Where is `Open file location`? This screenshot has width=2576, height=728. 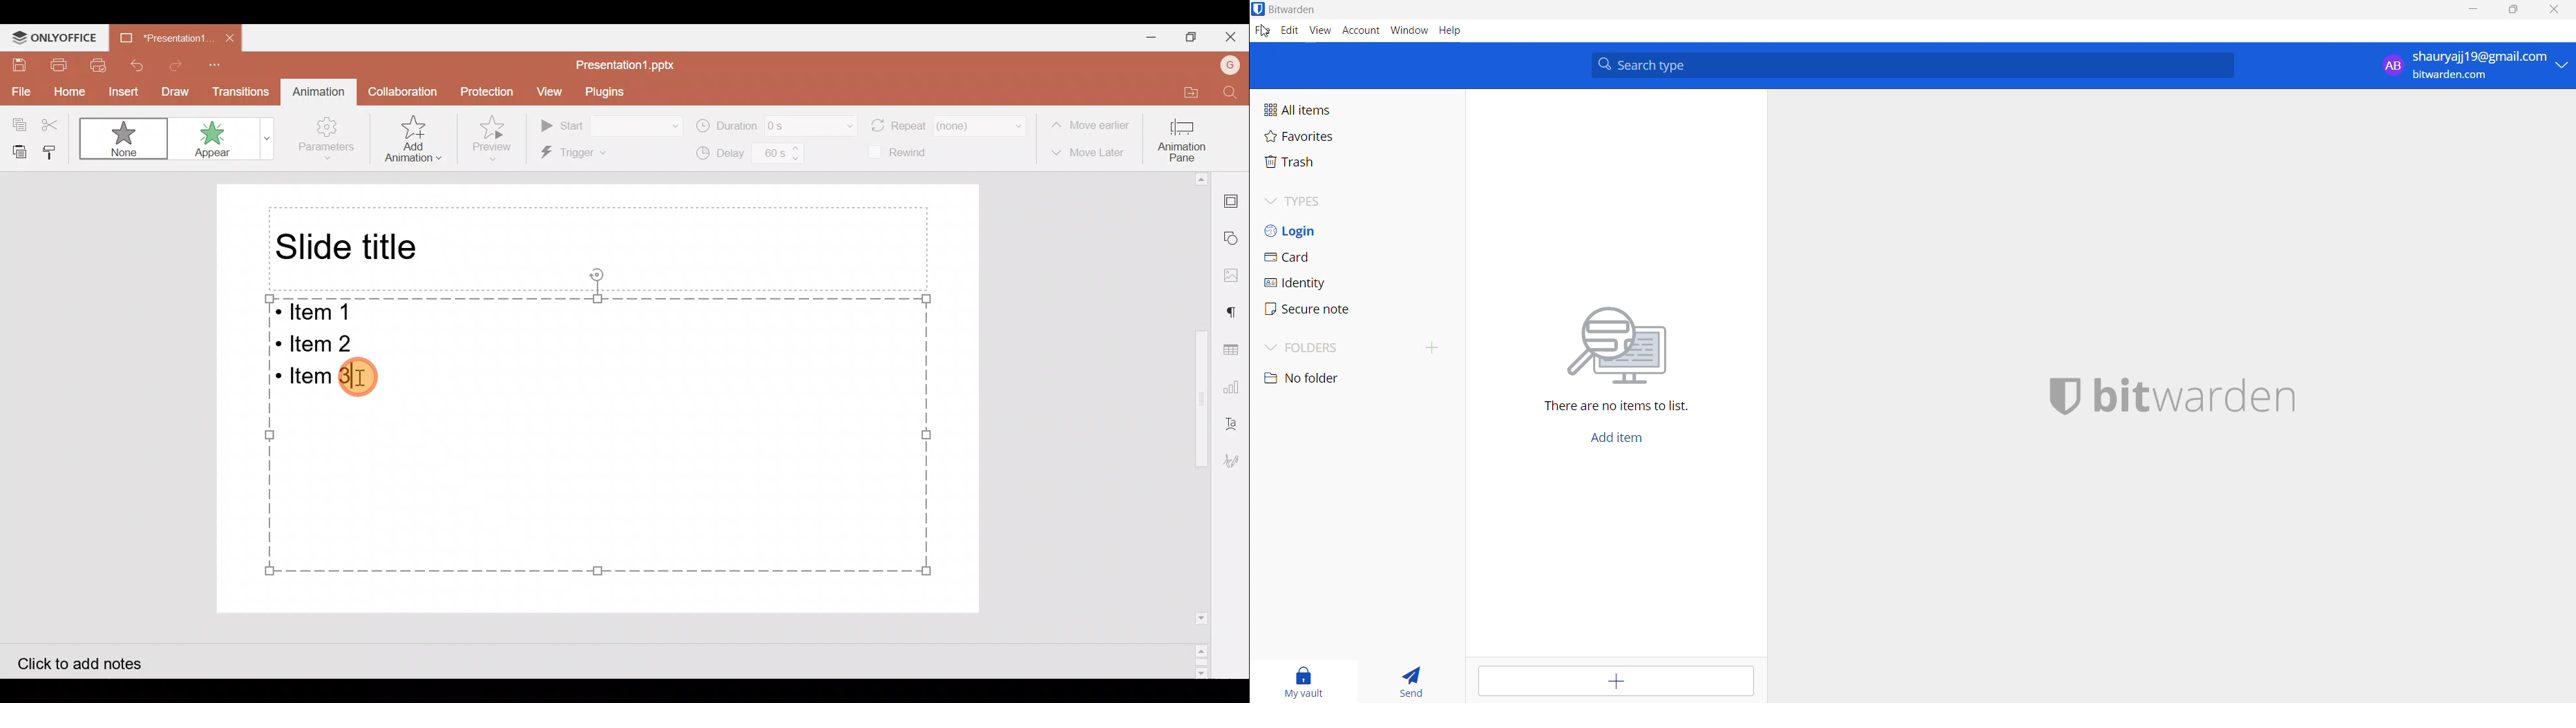
Open file location is located at coordinates (1185, 92).